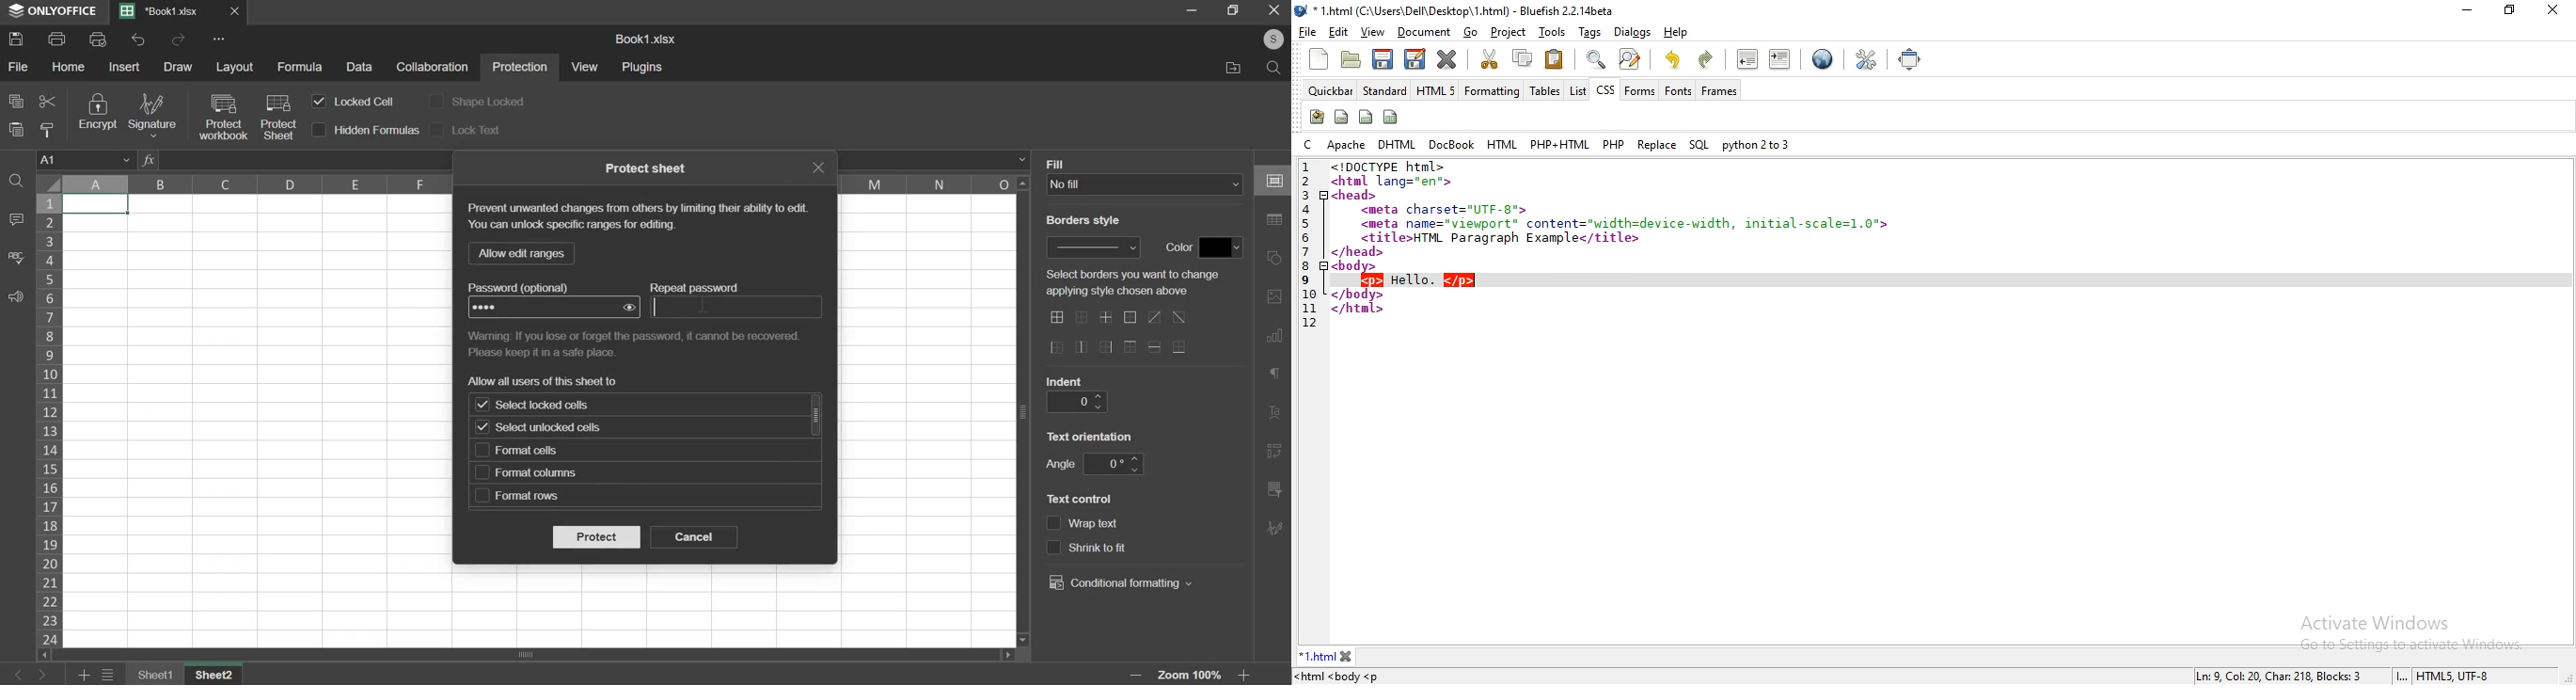 The height and width of the screenshot is (700, 2576). What do you see at coordinates (439, 129) in the screenshot?
I see `checkbox` at bounding box center [439, 129].